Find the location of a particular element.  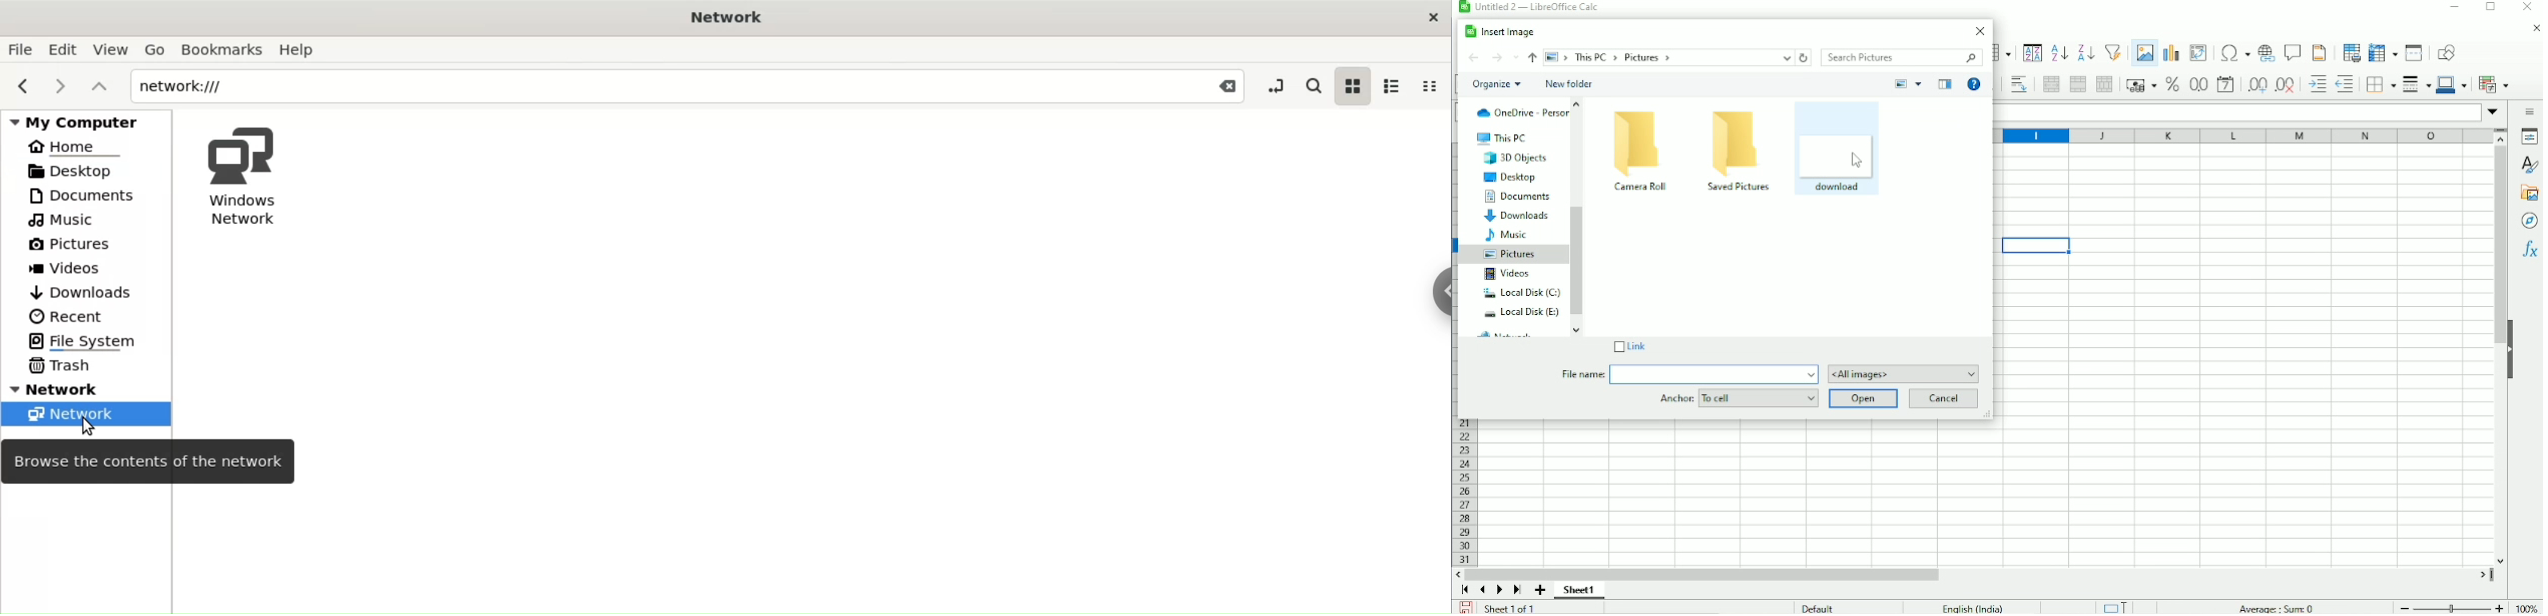

Column headings is located at coordinates (2243, 135).